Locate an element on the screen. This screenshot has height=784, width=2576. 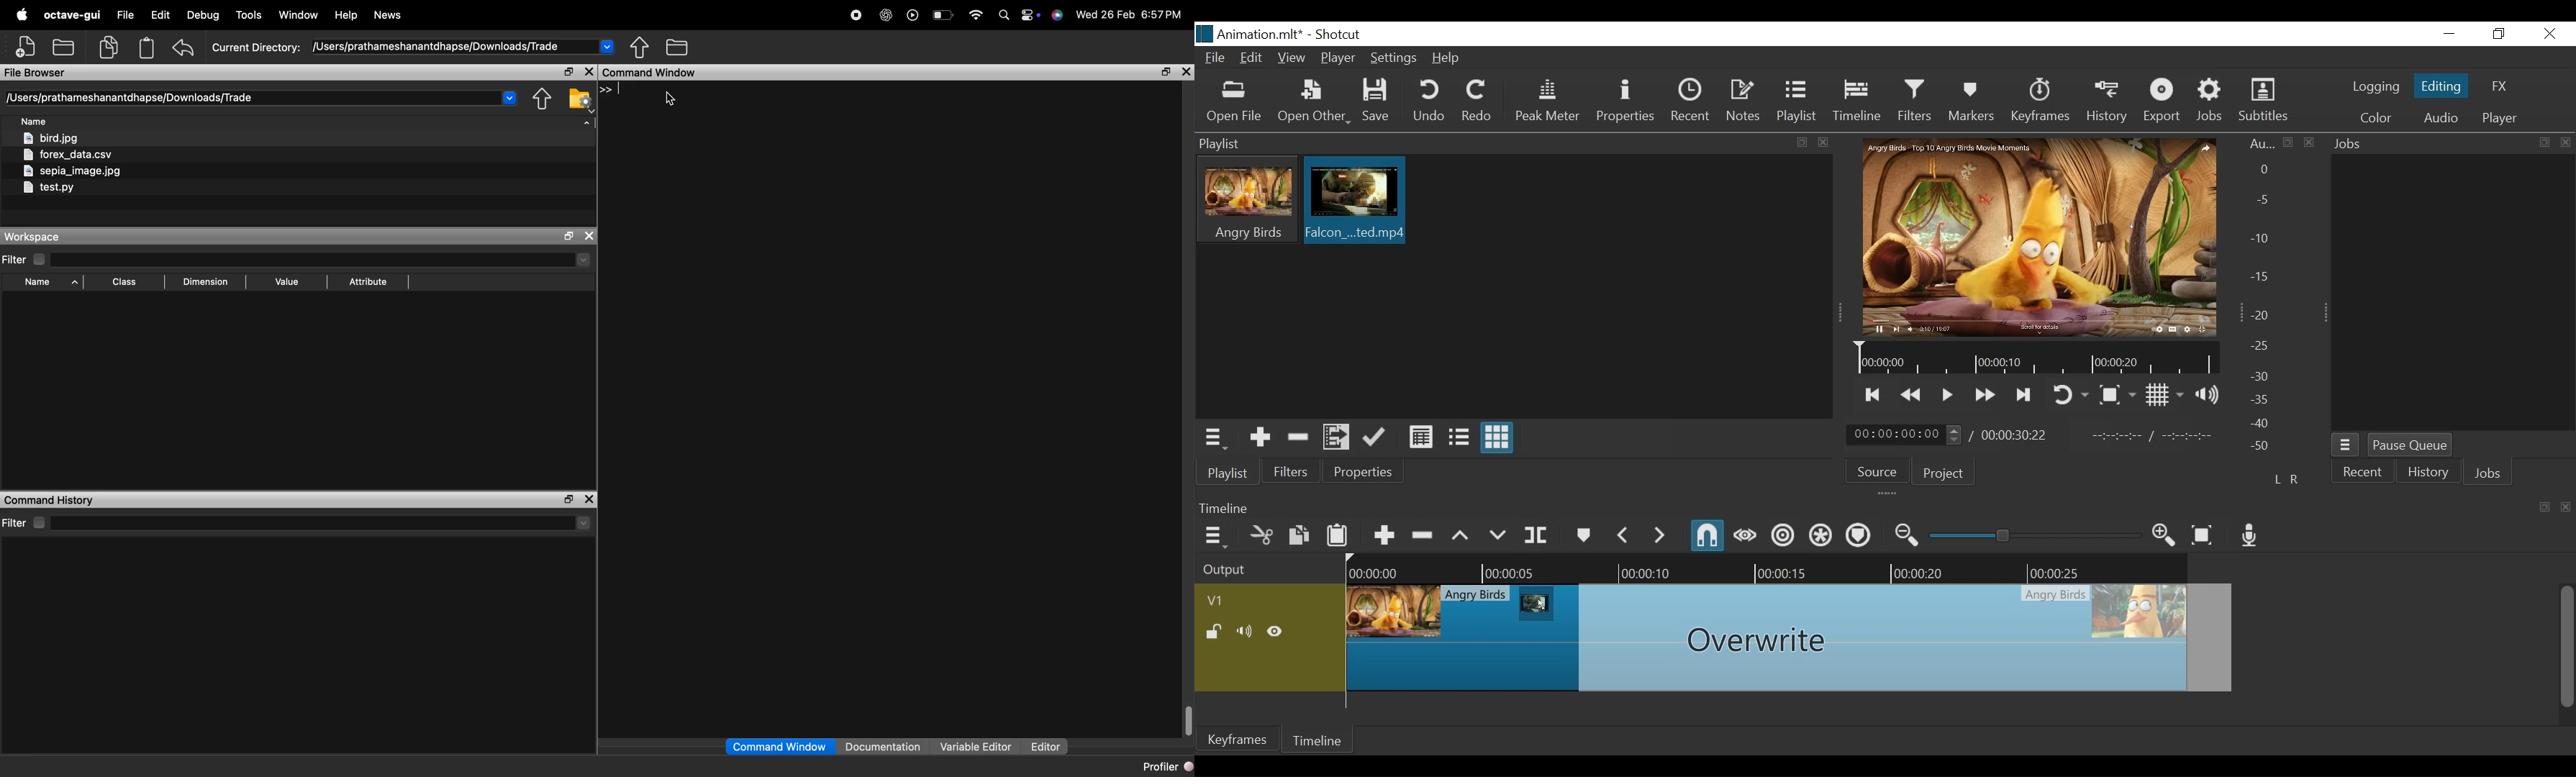
Zoom timeline in is located at coordinates (2164, 537).